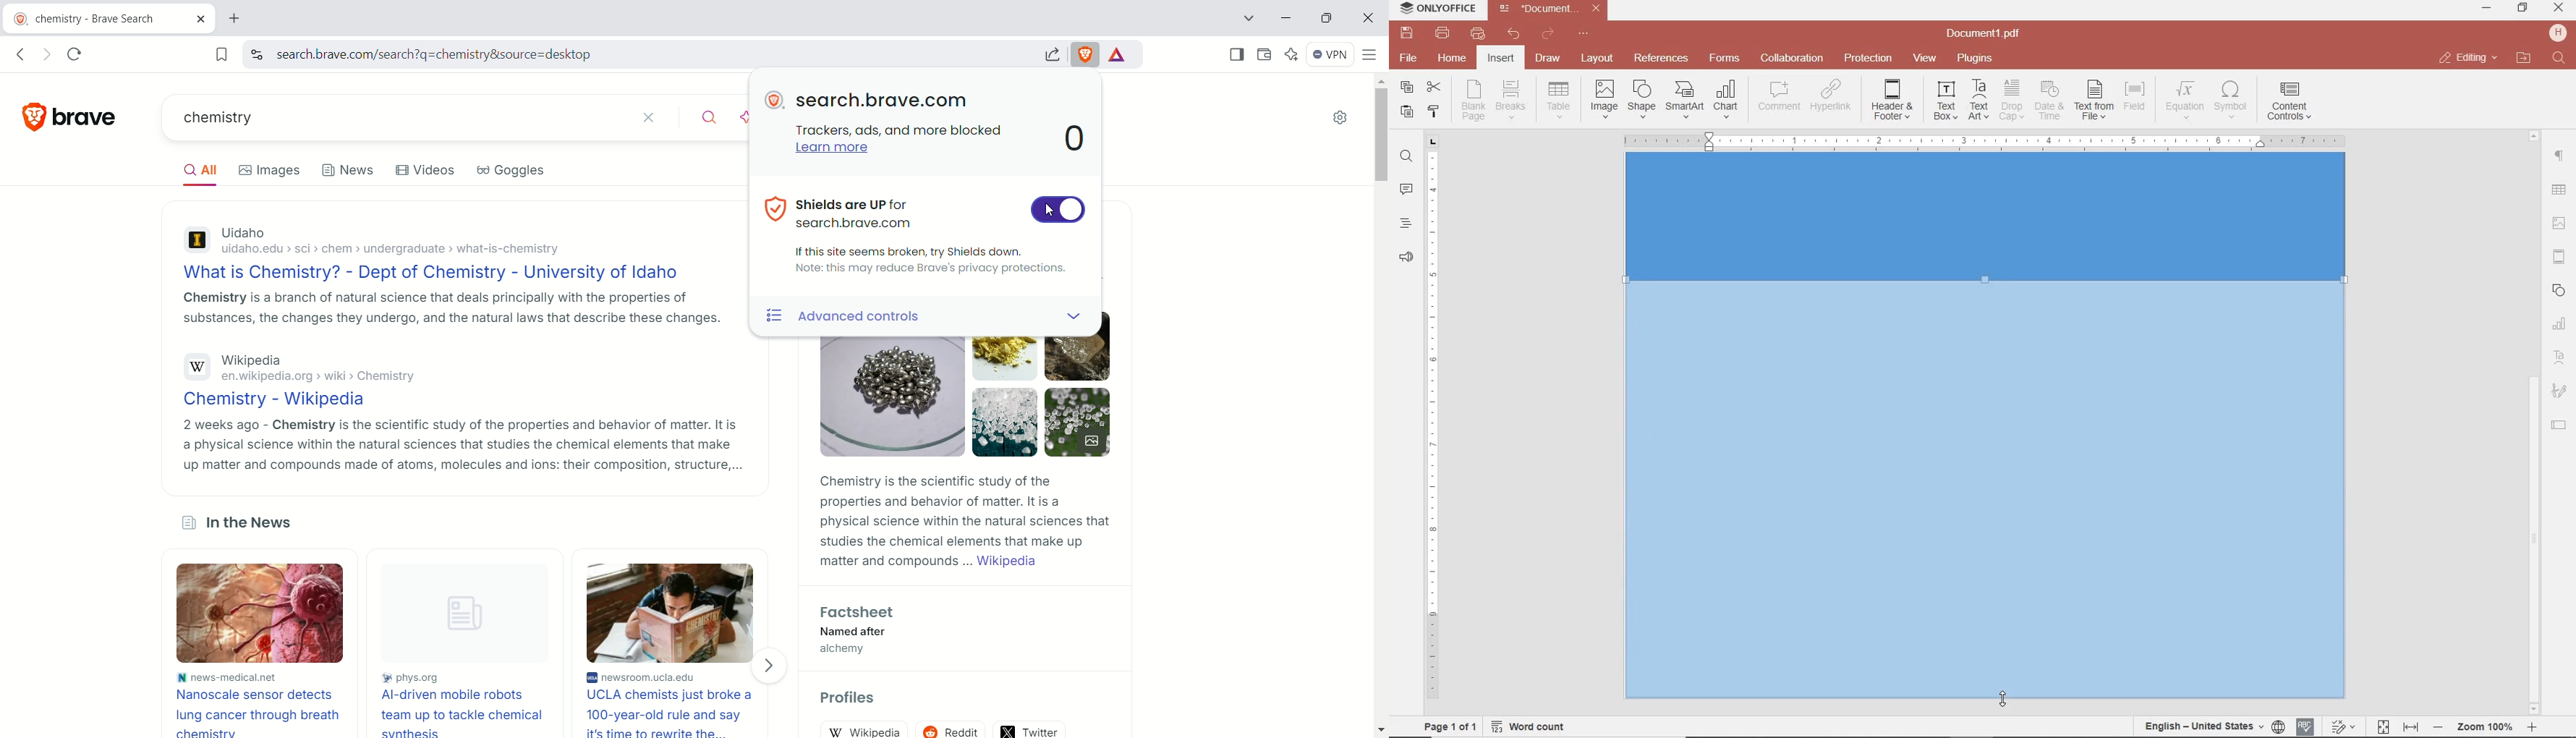 The width and height of the screenshot is (2576, 756). What do you see at coordinates (1409, 58) in the screenshot?
I see `file` at bounding box center [1409, 58].